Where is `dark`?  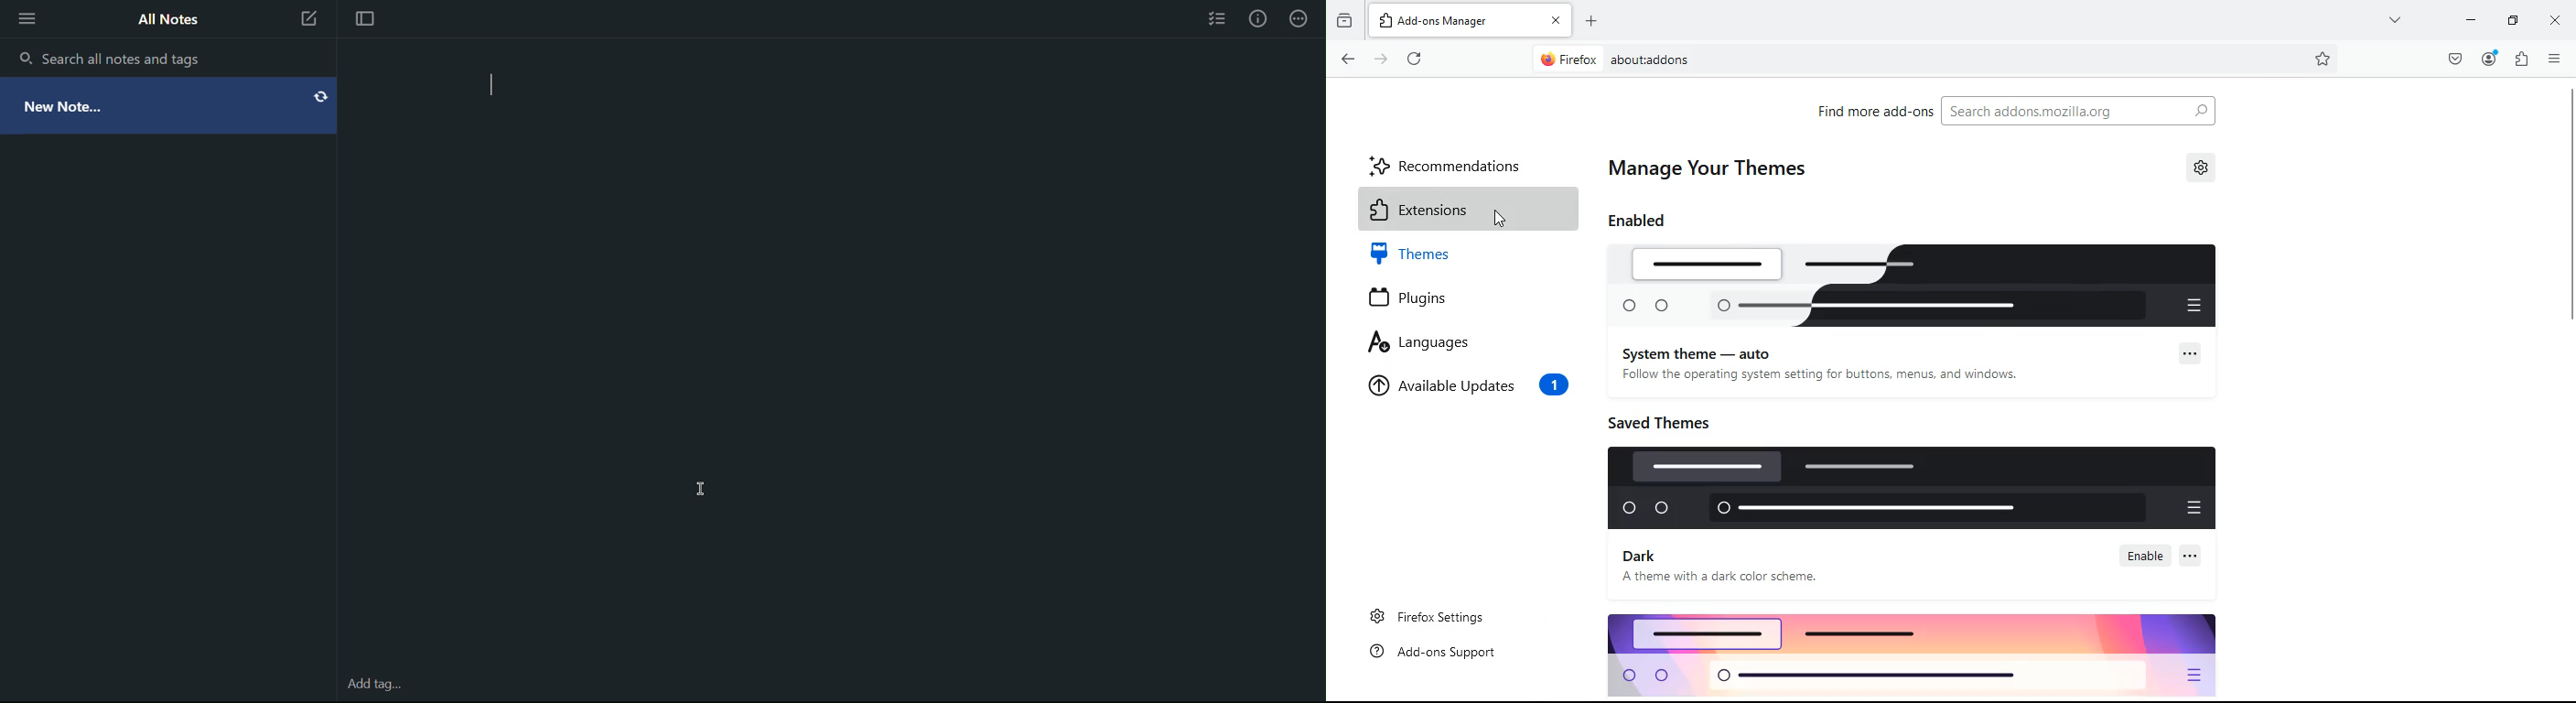 dark is located at coordinates (1906, 489).